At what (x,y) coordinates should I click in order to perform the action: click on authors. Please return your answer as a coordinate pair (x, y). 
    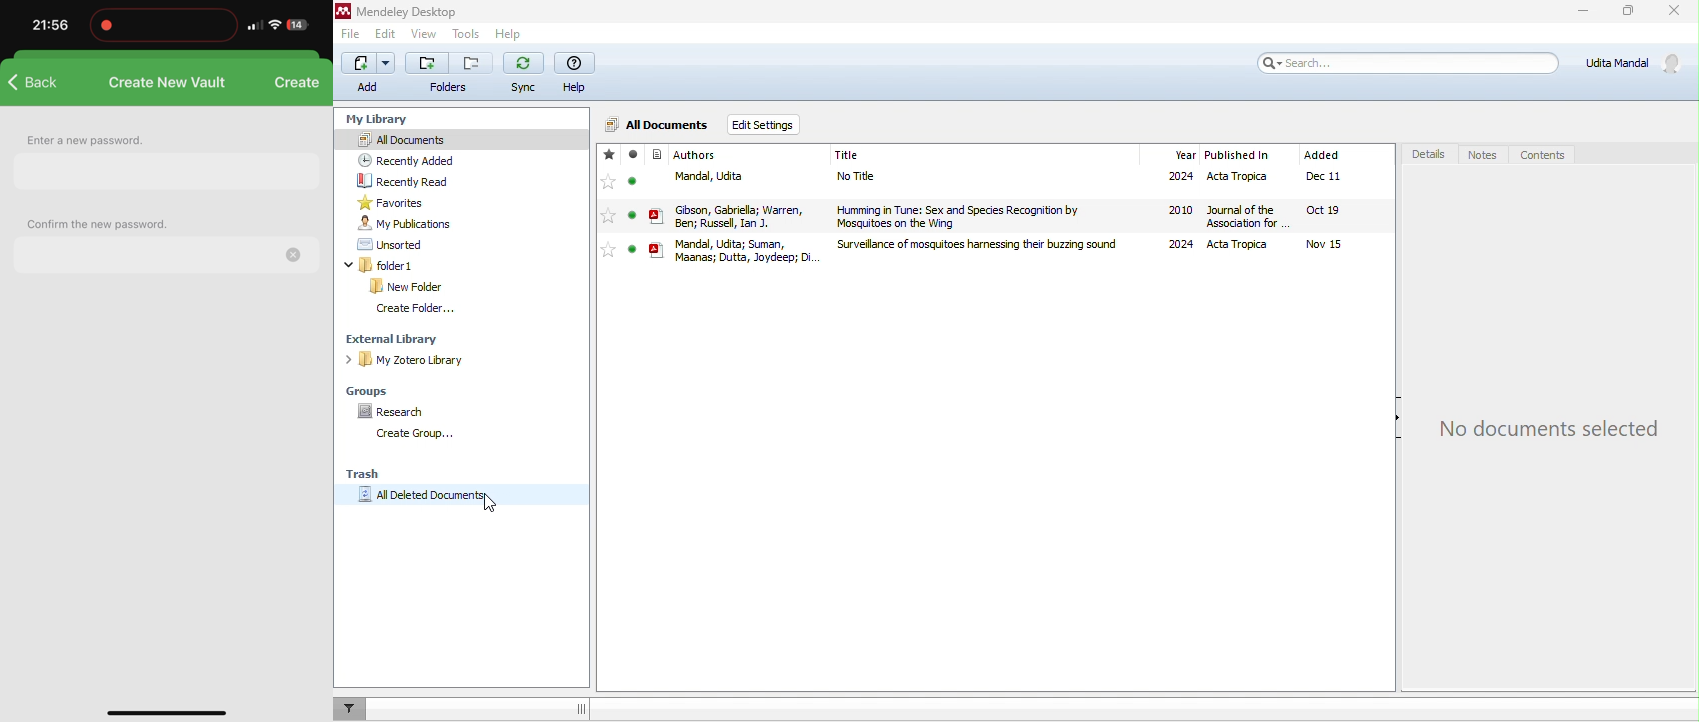
    Looking at the image, I should click on (686, 151).